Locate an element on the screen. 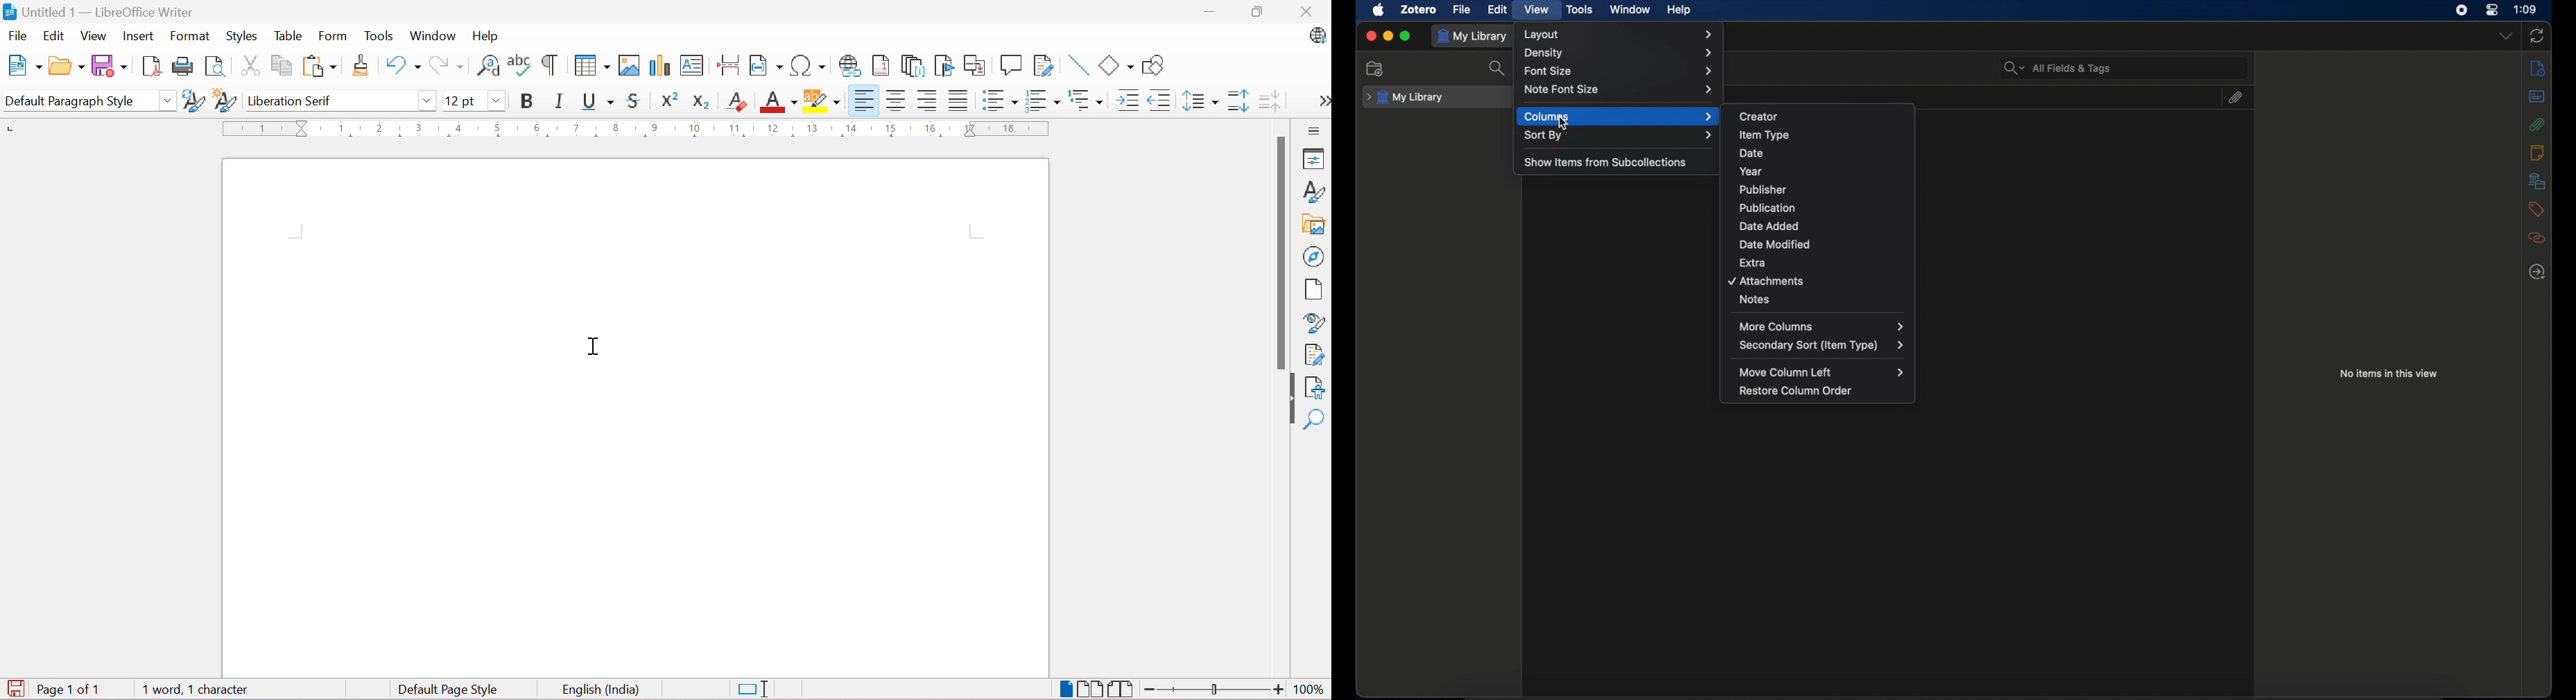  Increase Paragraph Spacing is located at coordinates (1235, 100).